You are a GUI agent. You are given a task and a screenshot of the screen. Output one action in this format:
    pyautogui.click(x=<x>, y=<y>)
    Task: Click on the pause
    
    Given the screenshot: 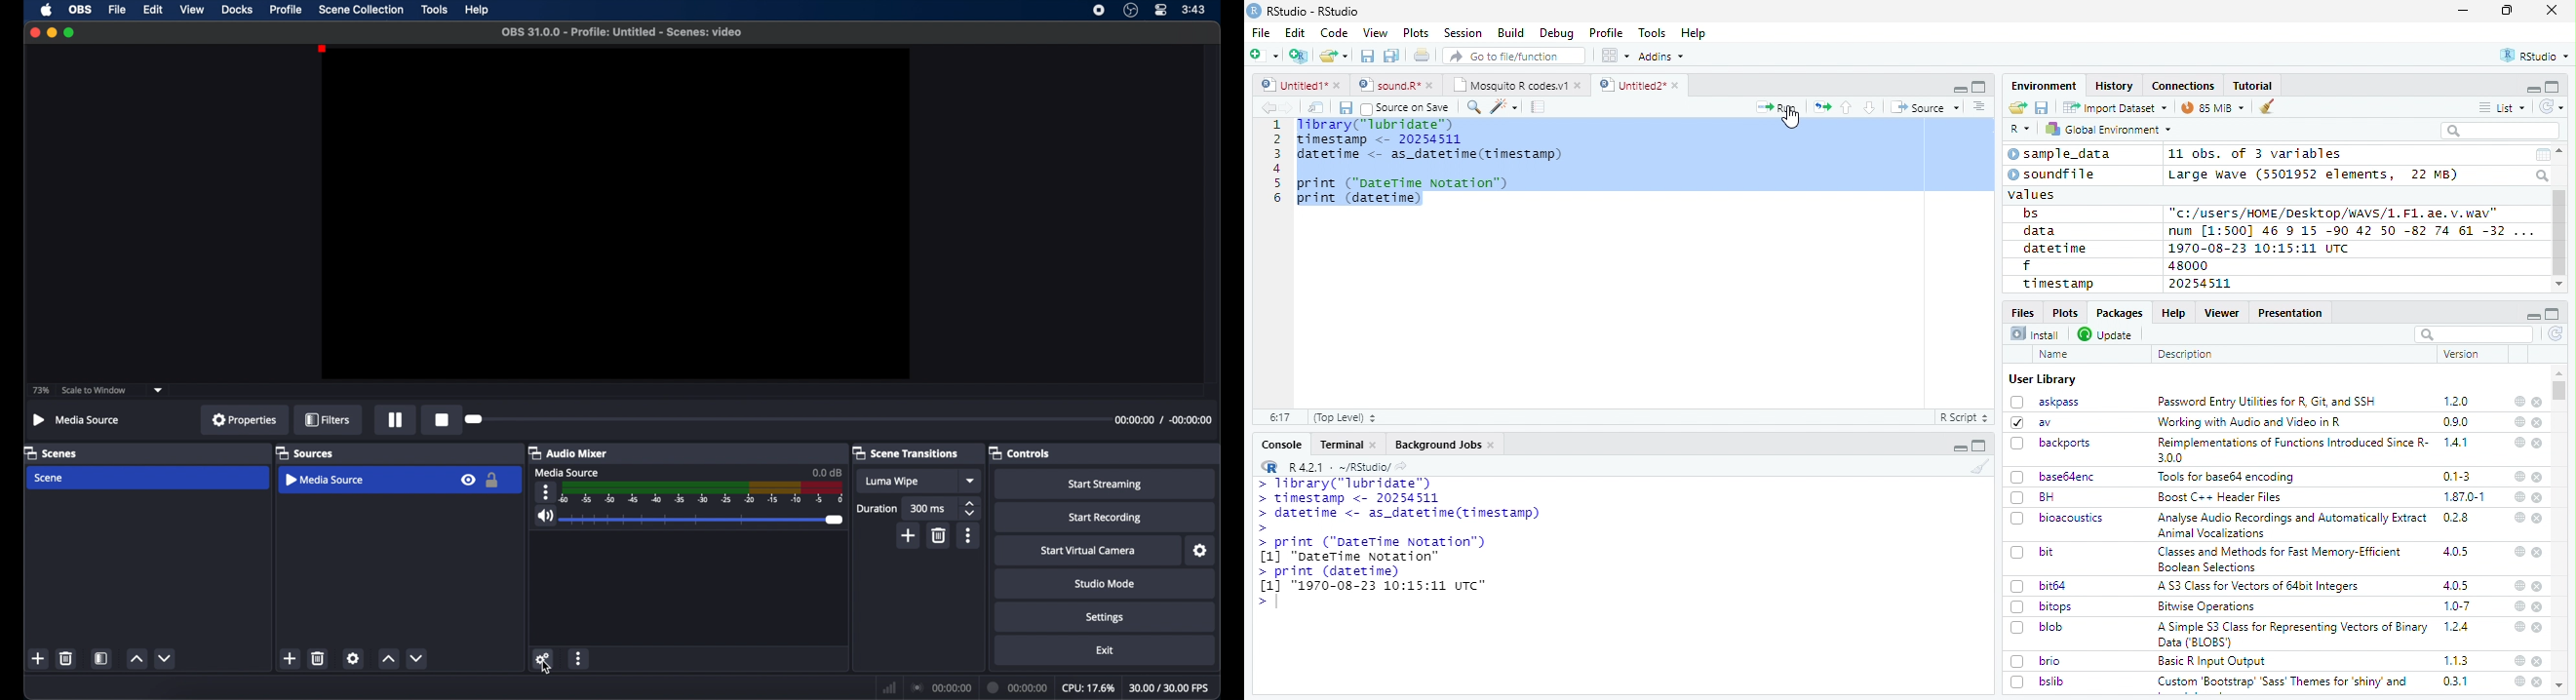 What is the action you would take?
    pyautogui.click(x=396, y=419)
    